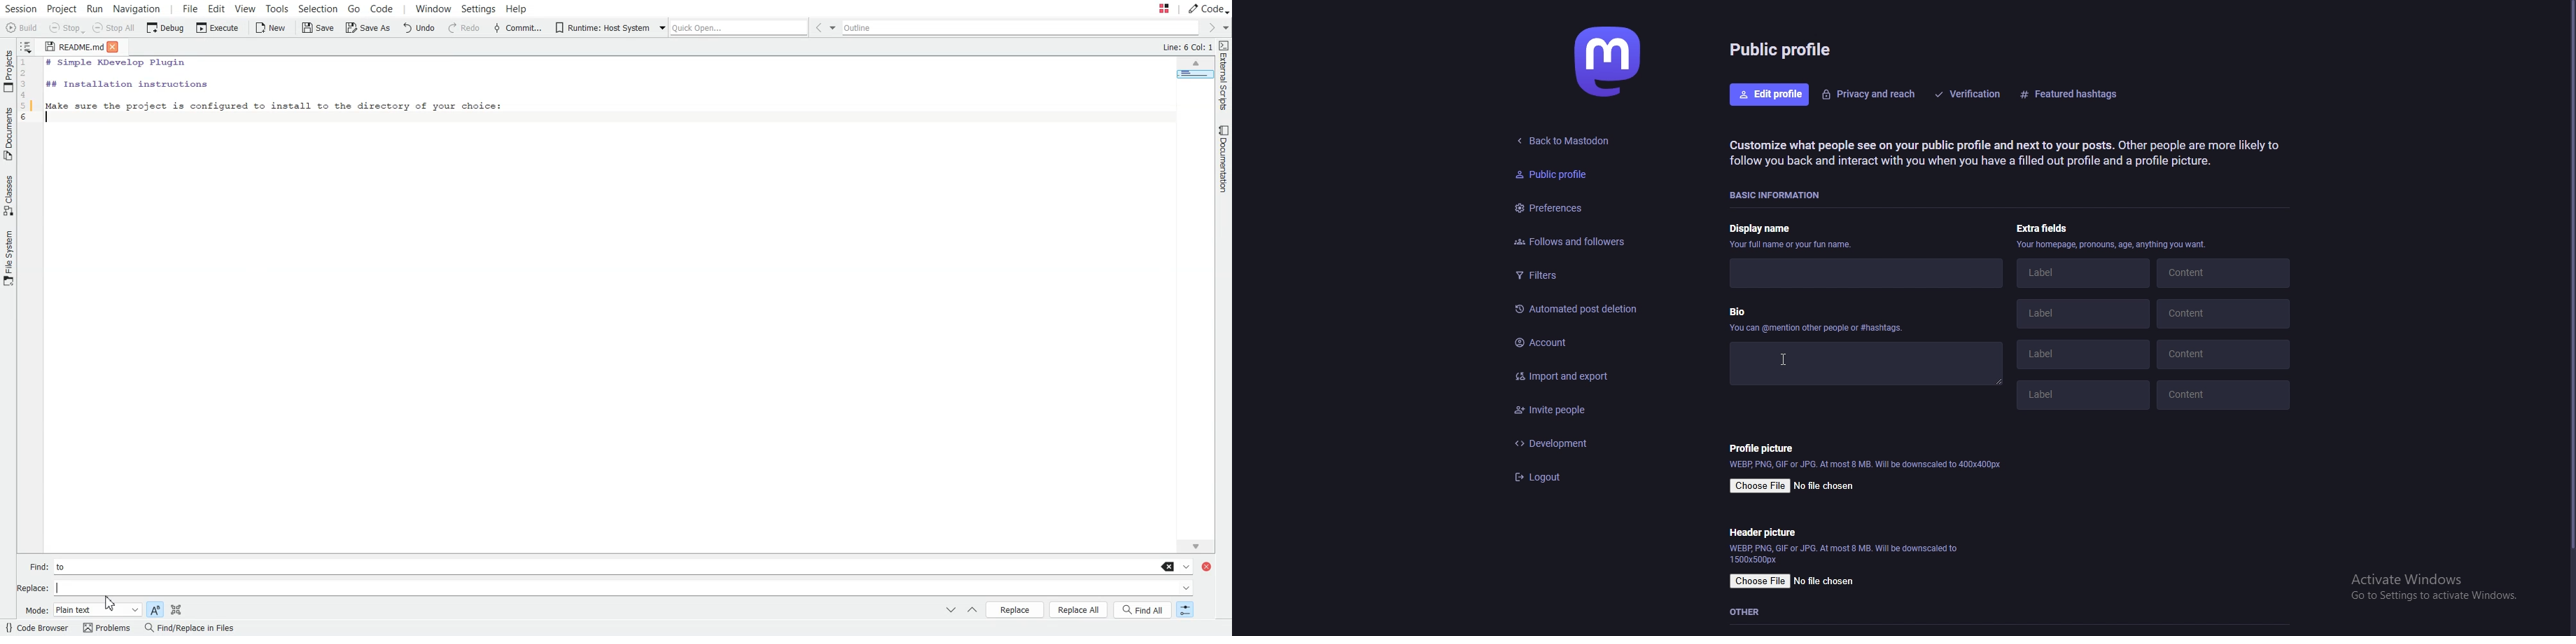 The image size is (2576, 644). Describe the element at coordinates (2222, 314) in the screenshot. I see `content` at that location.